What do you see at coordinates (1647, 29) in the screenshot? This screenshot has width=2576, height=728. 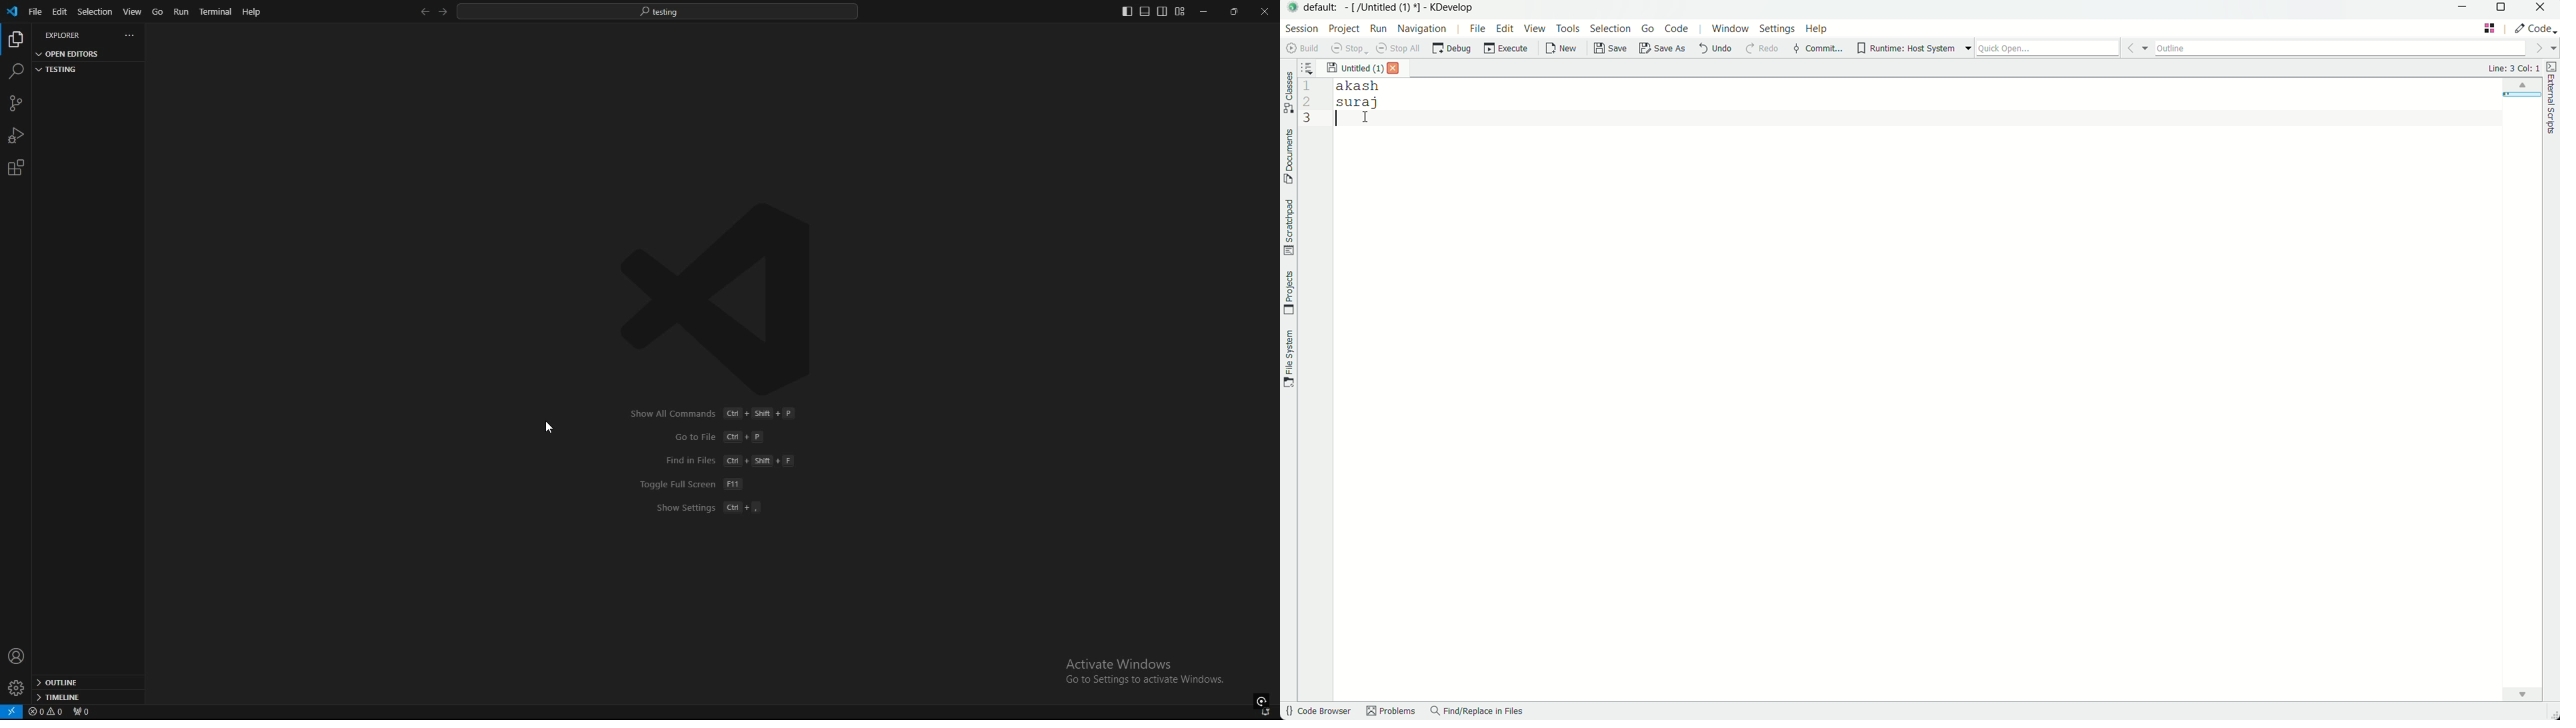 I see `go menu` at bounding box center [1647, 29].